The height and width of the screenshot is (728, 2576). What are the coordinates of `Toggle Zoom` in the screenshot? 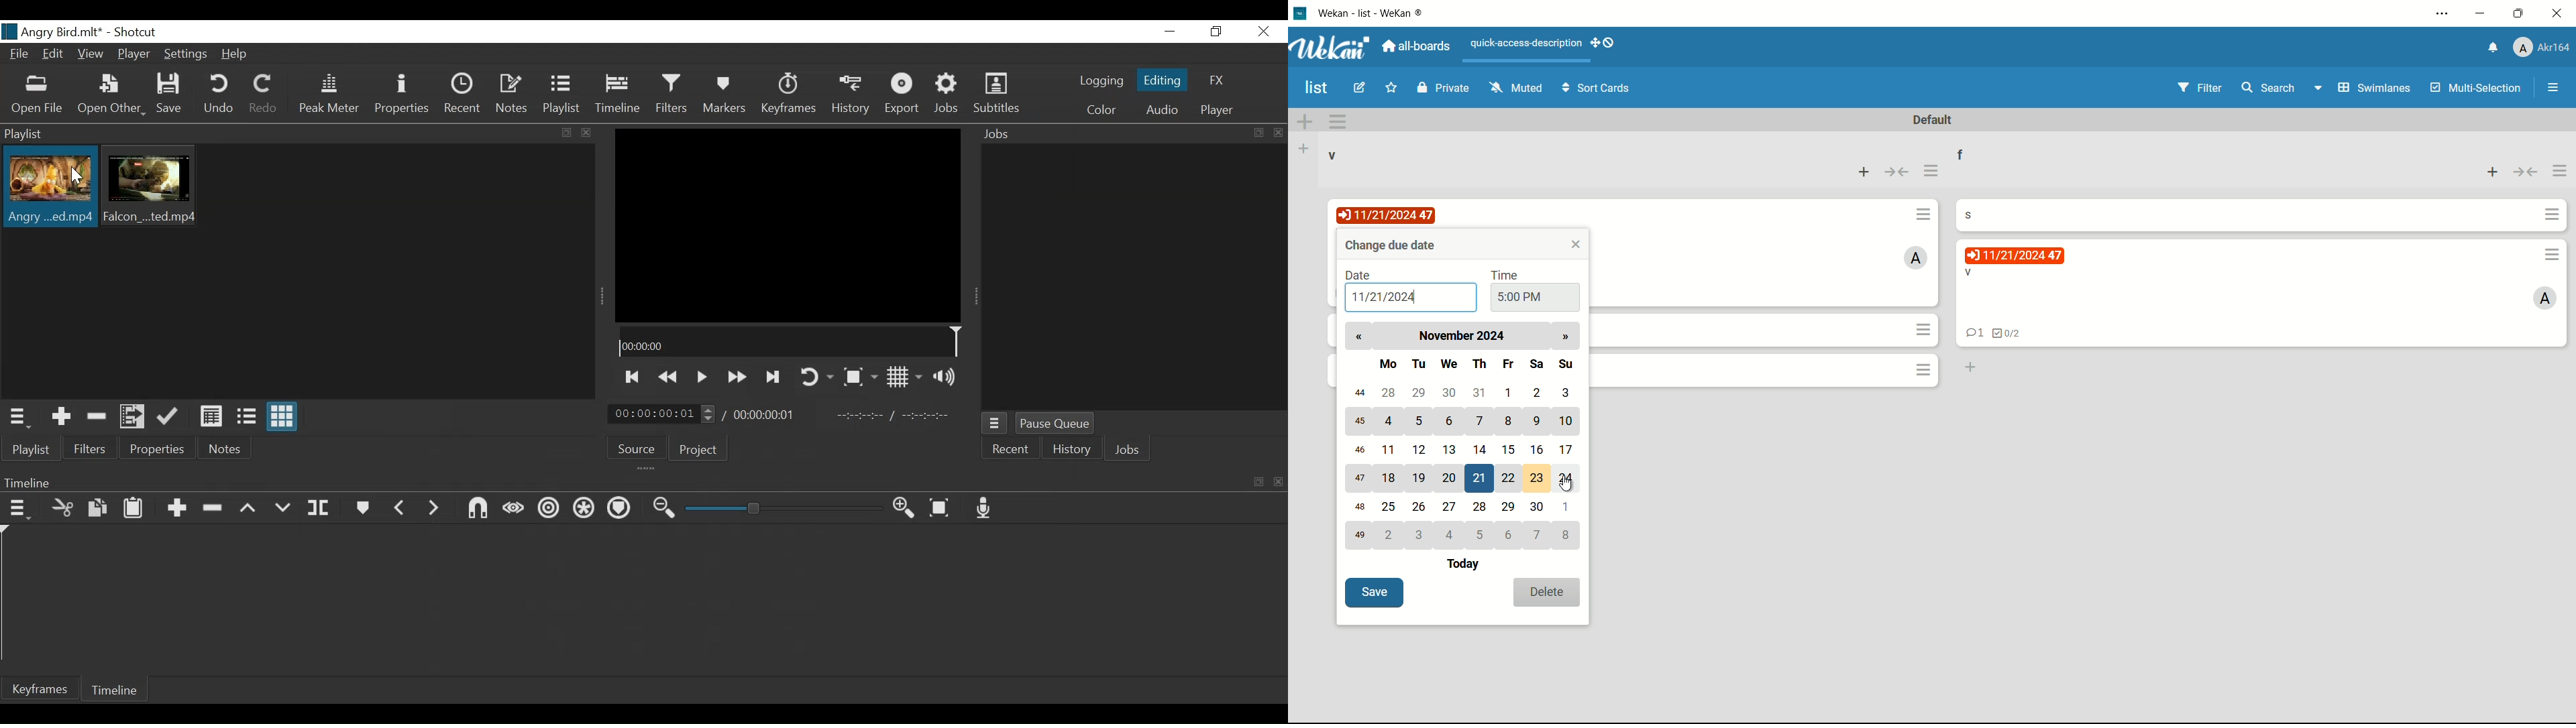 It's located at (859, 377).